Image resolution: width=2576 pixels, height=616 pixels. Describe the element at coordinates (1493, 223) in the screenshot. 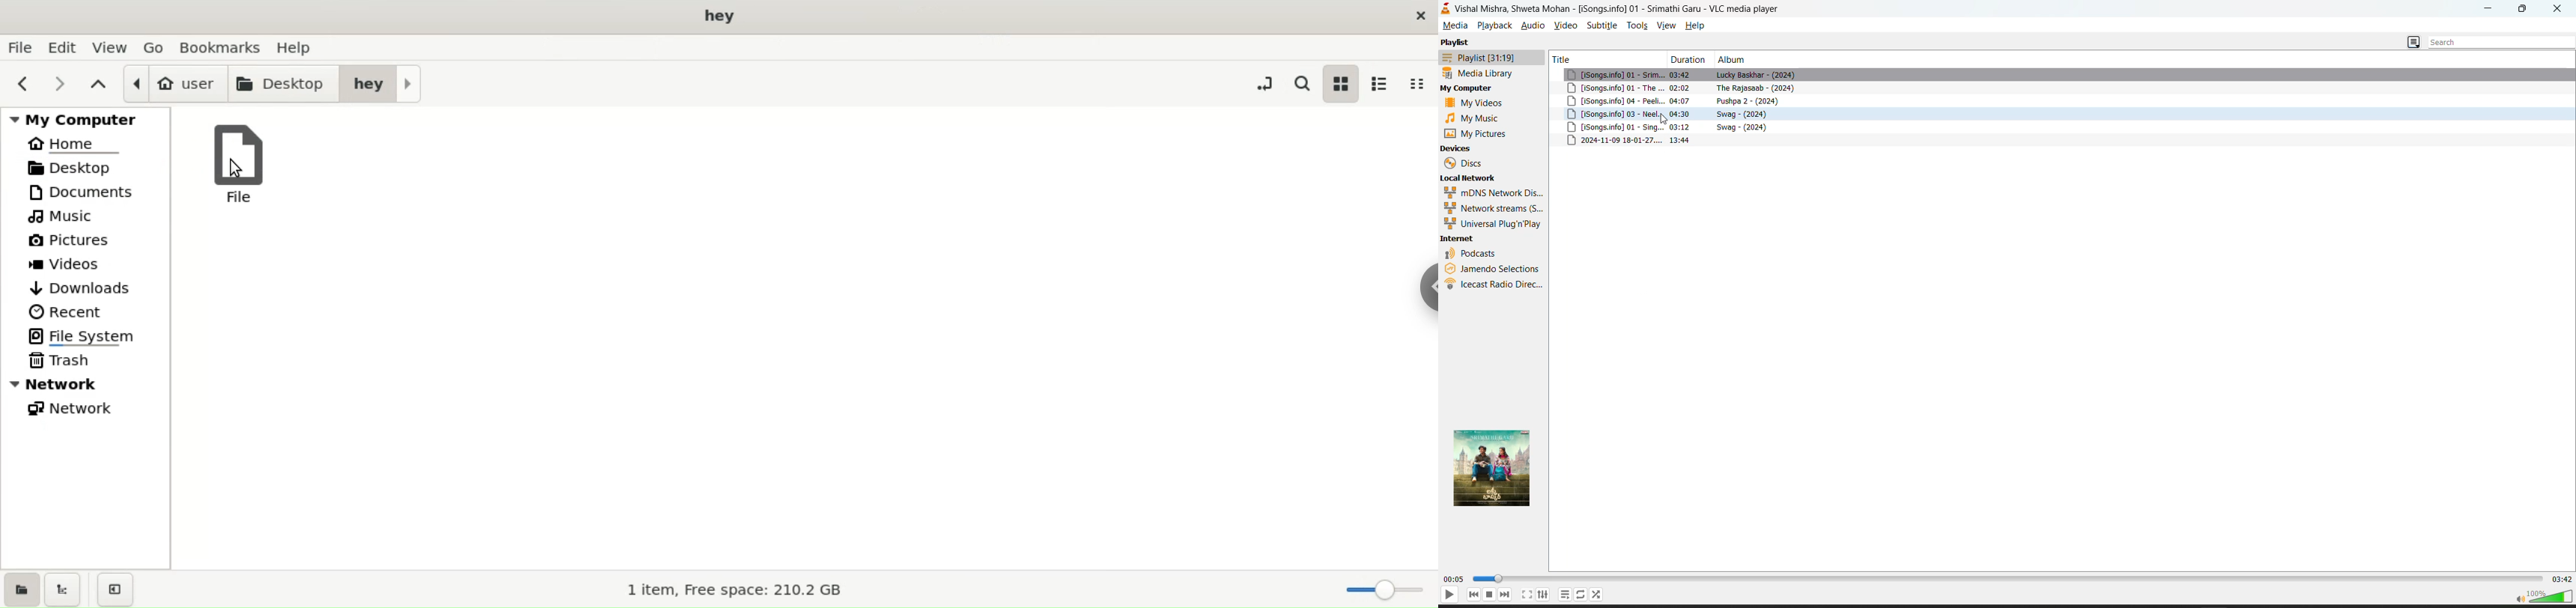

I see `universal plug n play` at that location.